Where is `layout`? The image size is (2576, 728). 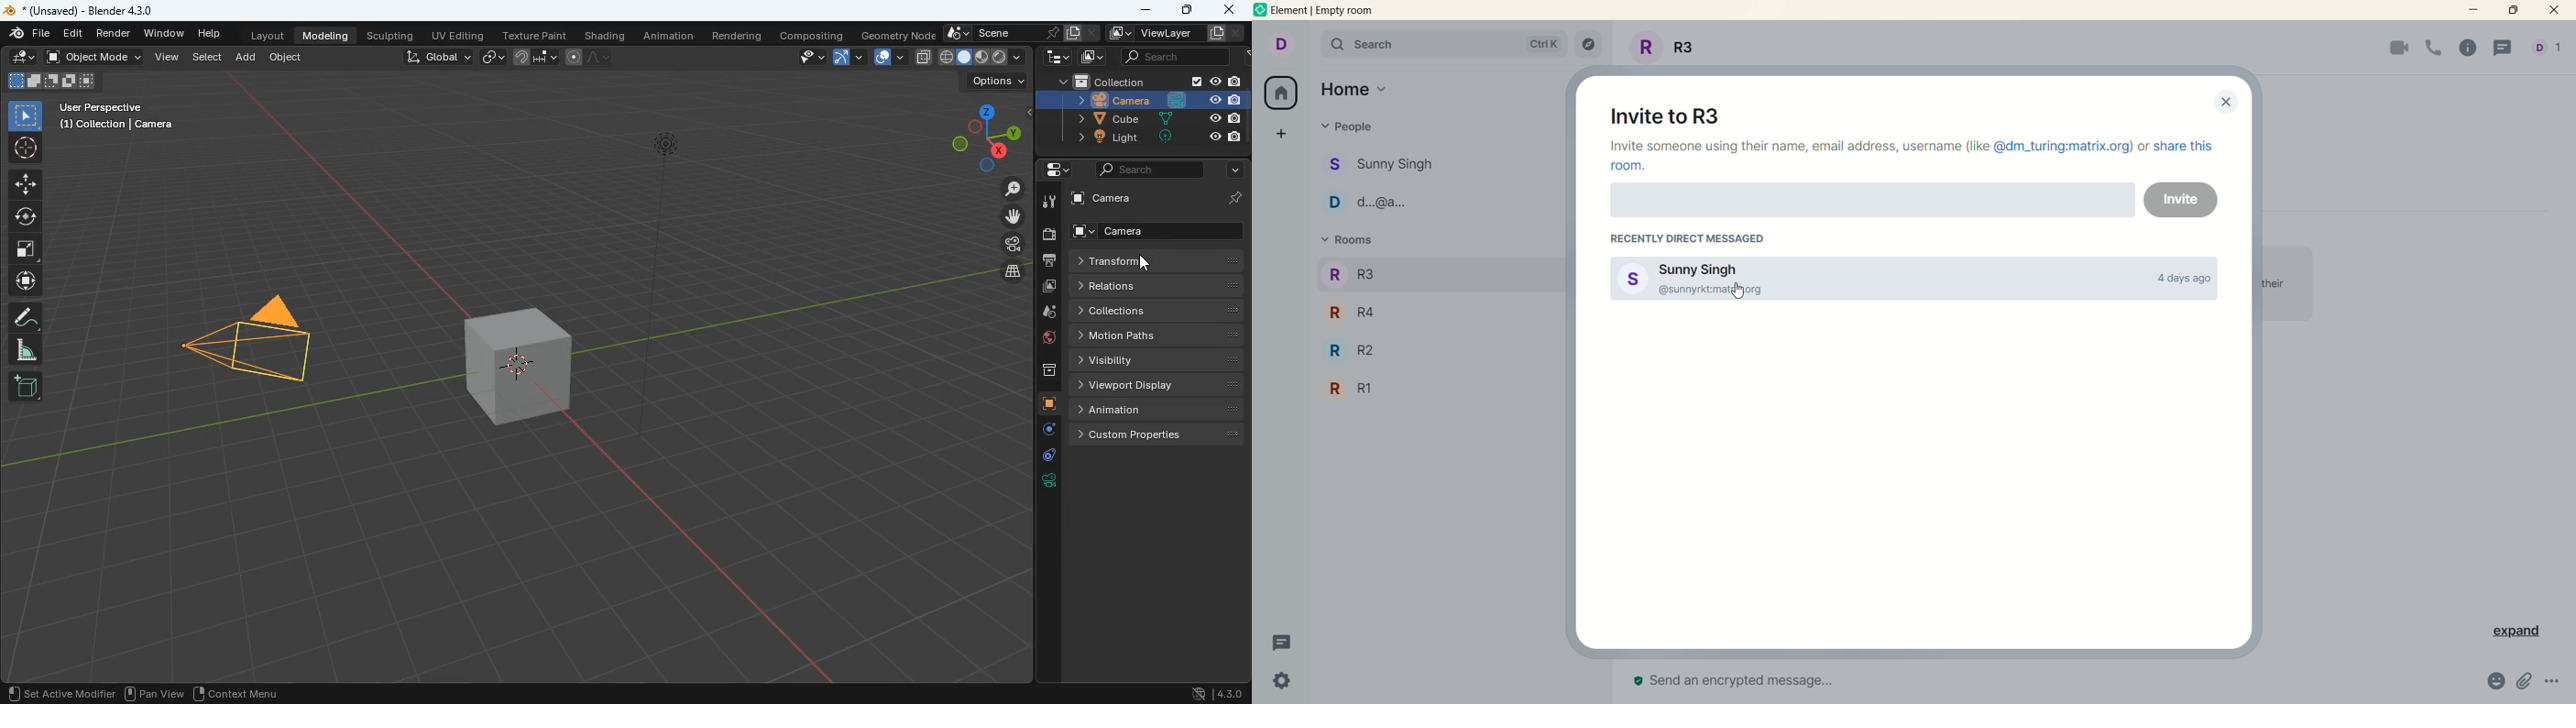 layout is located at coordinates (890, 57).